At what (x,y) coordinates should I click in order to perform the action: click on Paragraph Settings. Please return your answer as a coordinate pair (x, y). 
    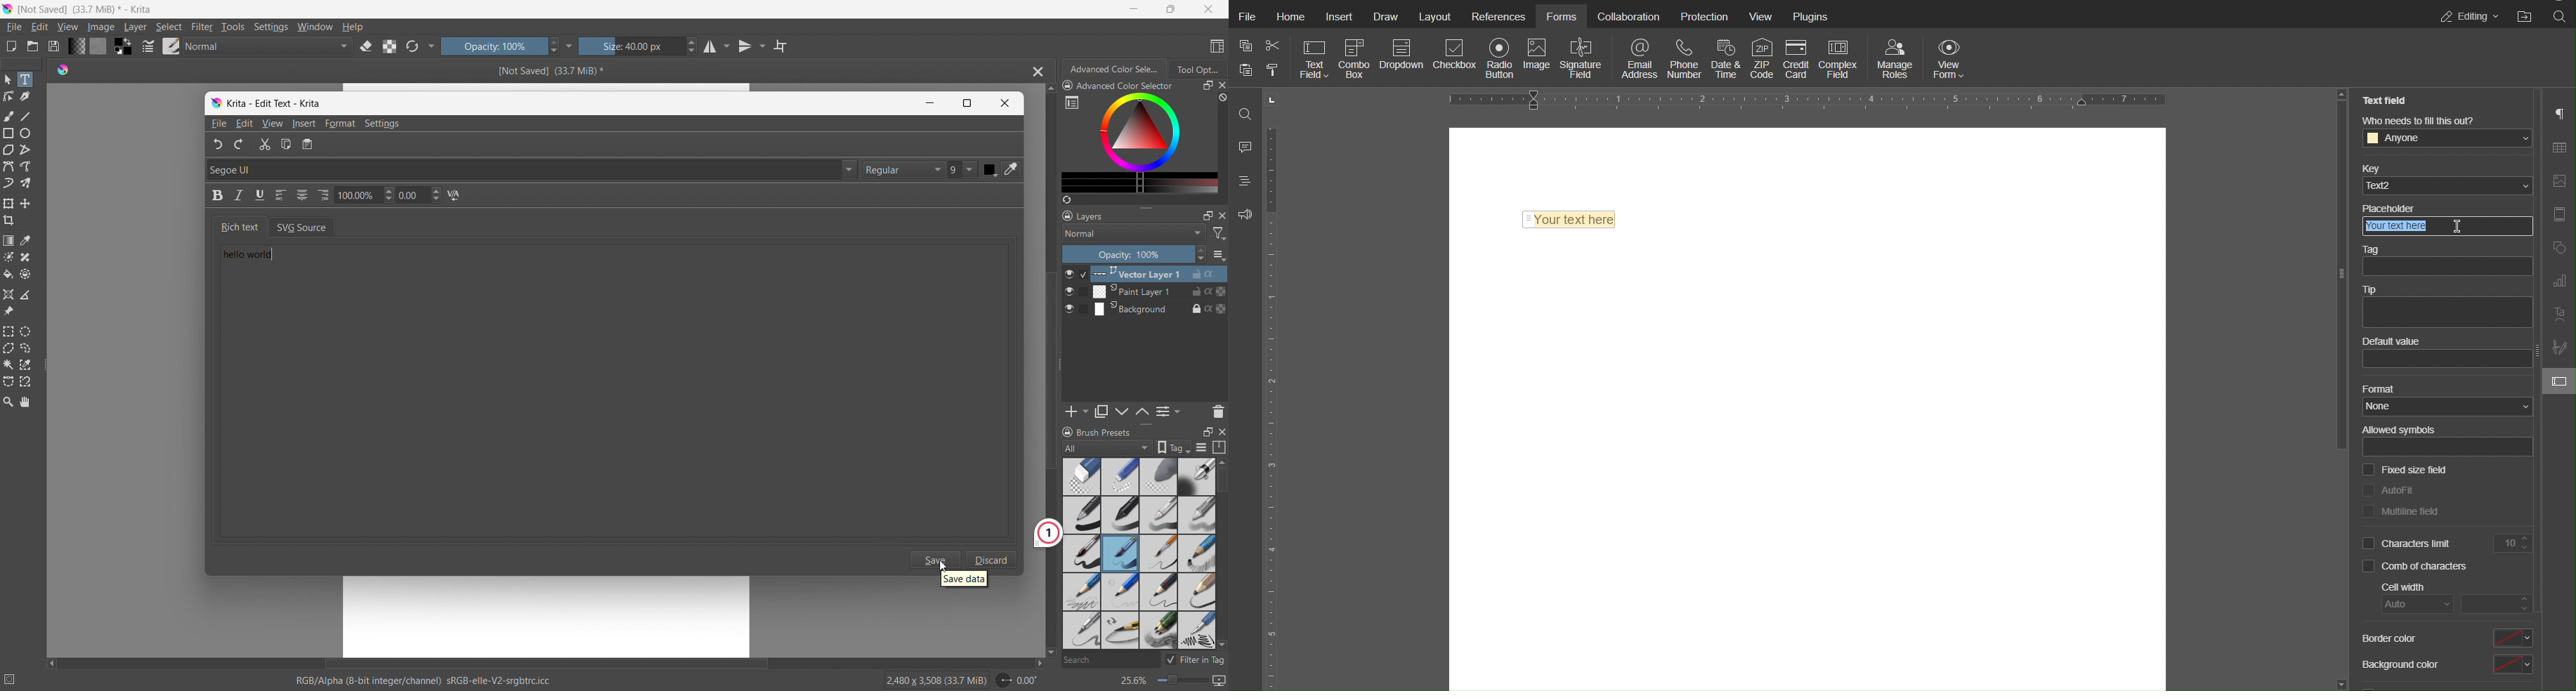
    Looking at the image, I should click on (2558, 114).